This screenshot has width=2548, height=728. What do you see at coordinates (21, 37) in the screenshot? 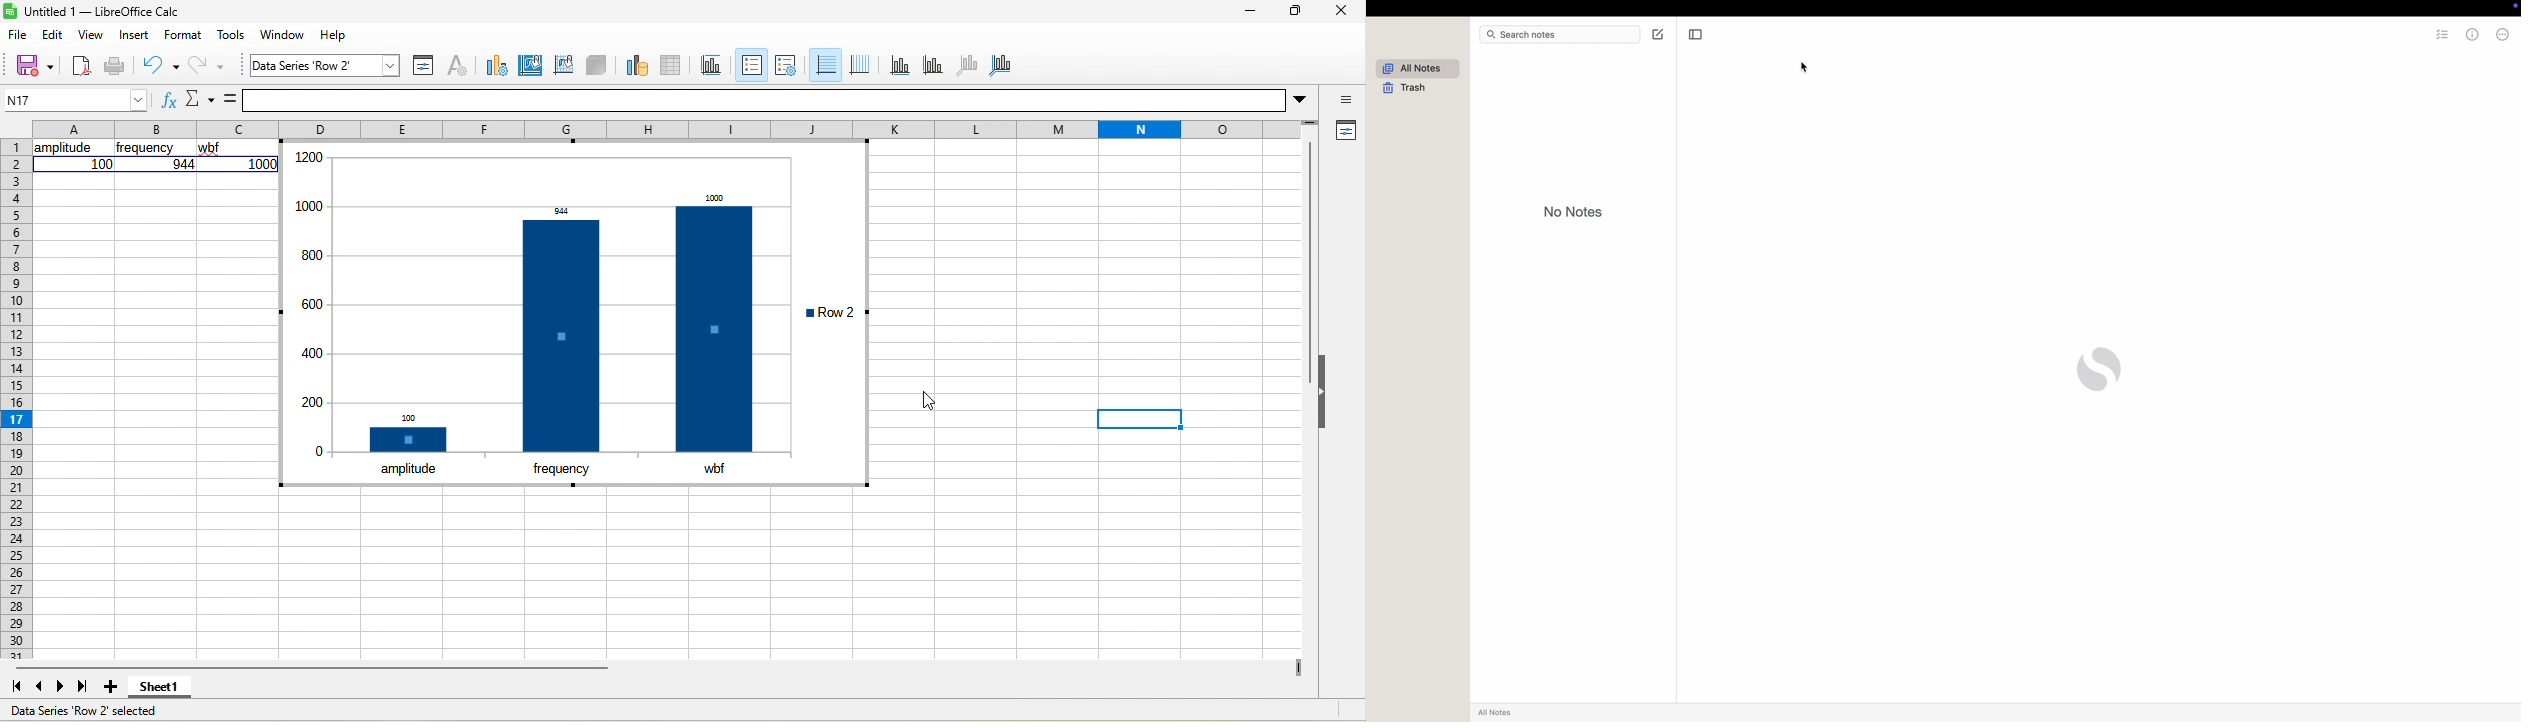
I see `file` at bounding box center [21, 37].